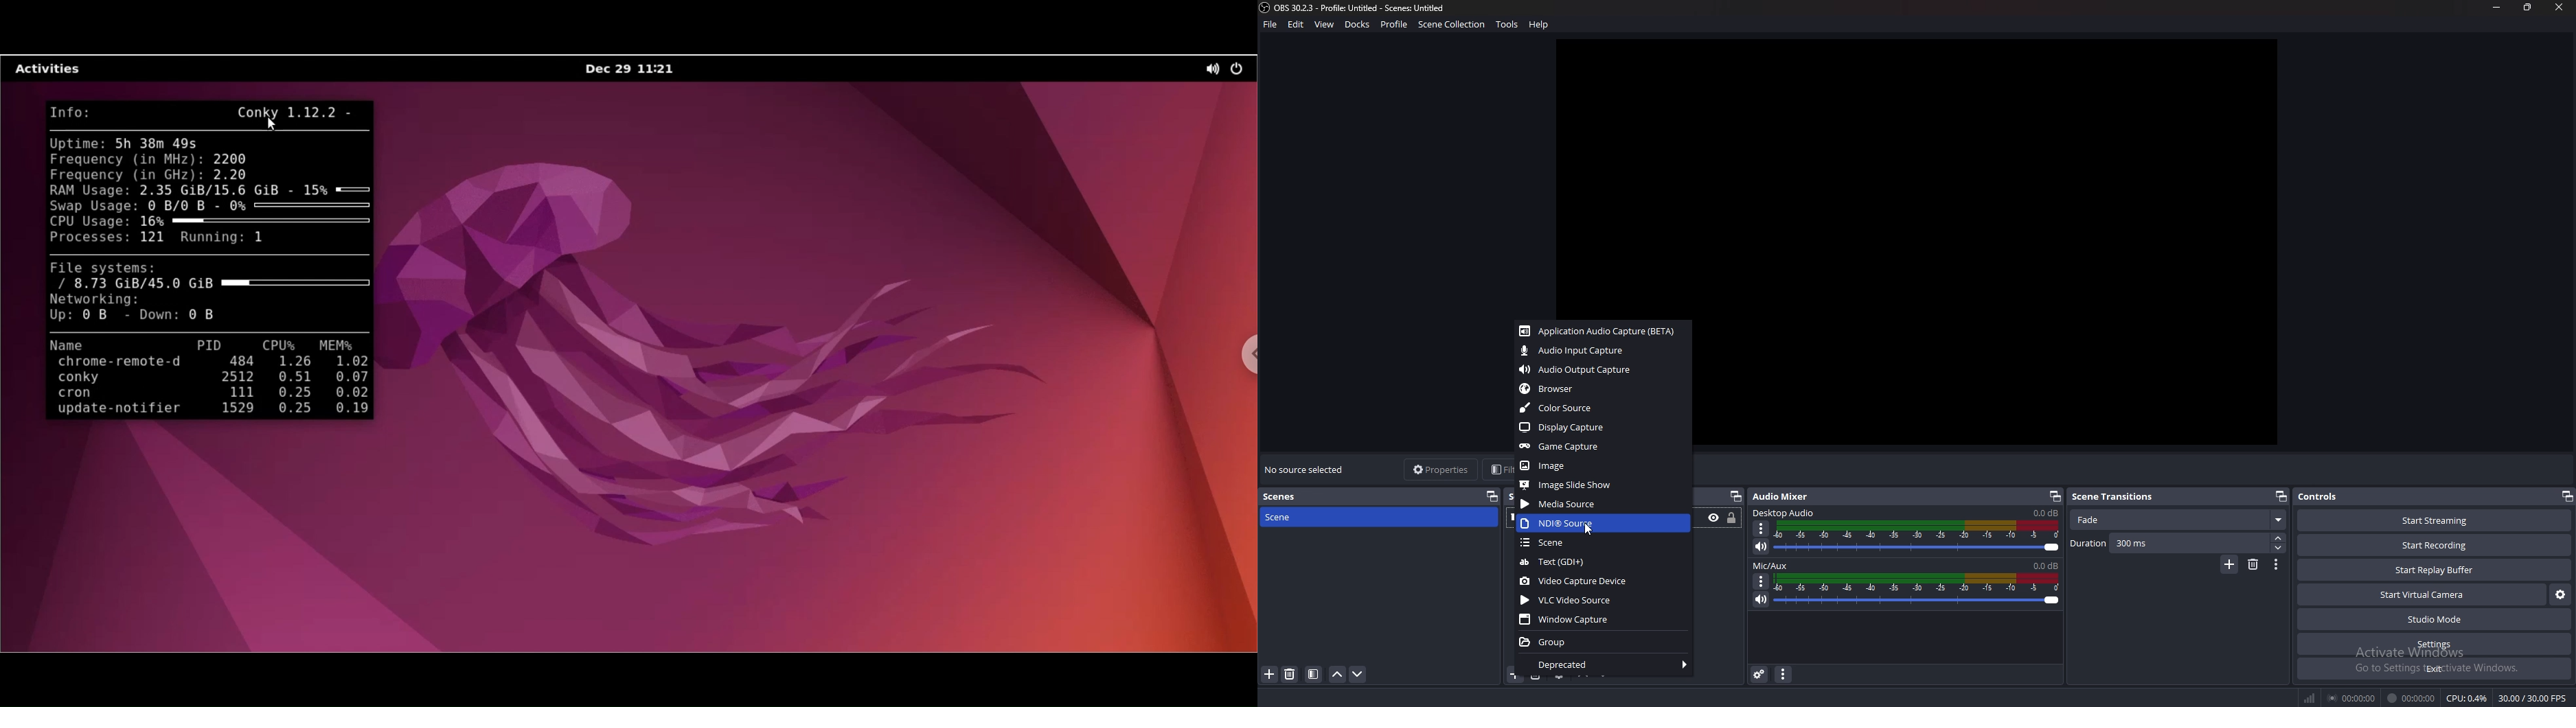 This screenshot has width=2576, height=728. Describe the element at coordinates (2422, 594) in the screenshot. I see `start virtual camera` at that location.